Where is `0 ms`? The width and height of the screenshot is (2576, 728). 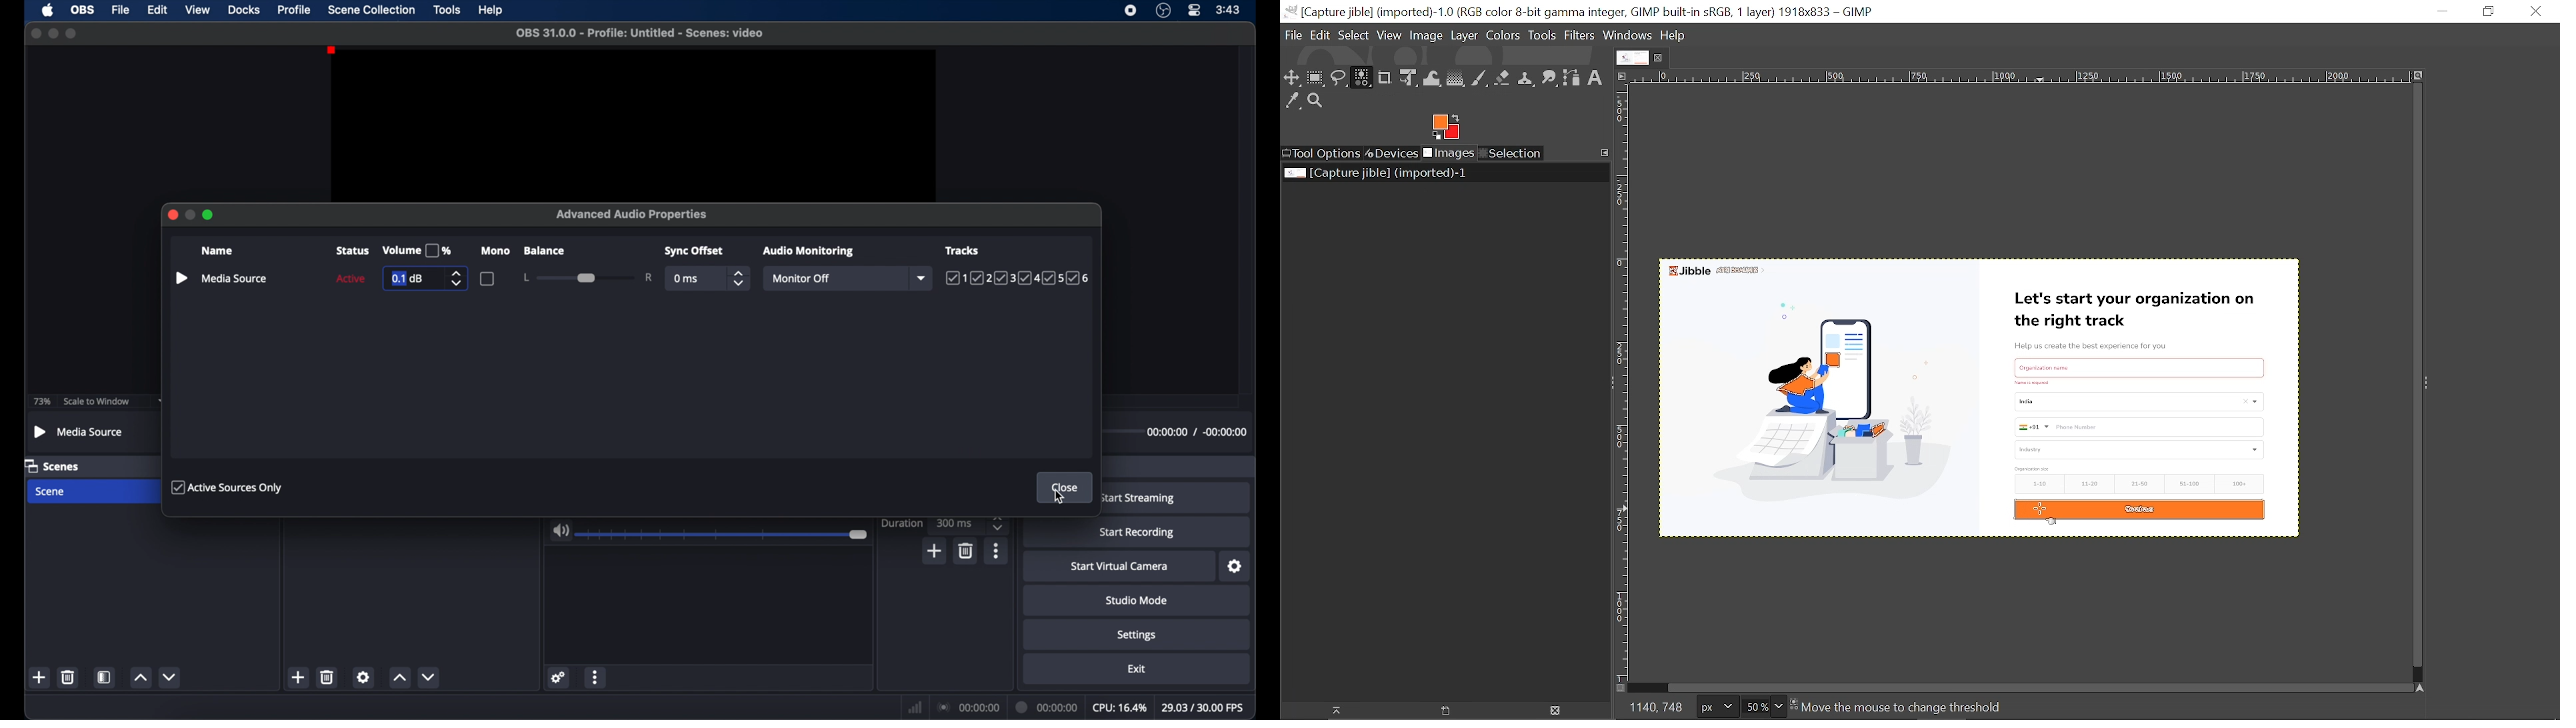 0 ms is located at coordinates (687, 279).